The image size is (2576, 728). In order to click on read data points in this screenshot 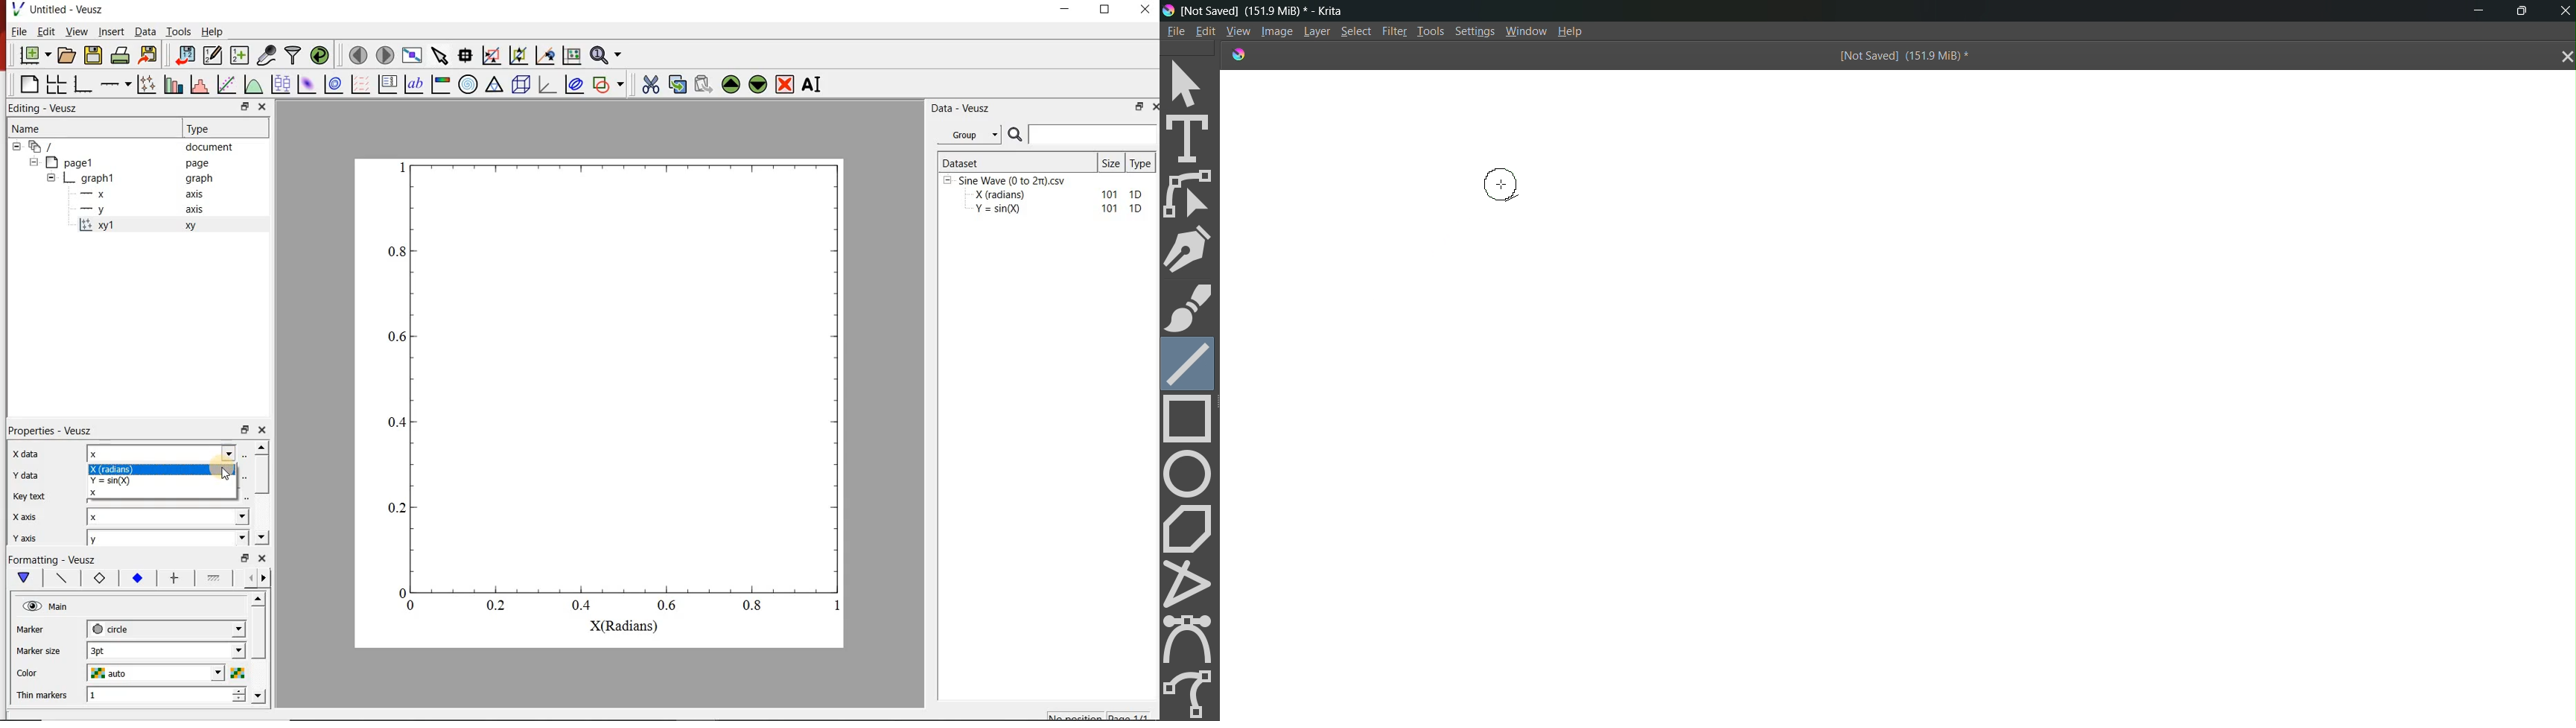, I will do `click(465, 54)`.